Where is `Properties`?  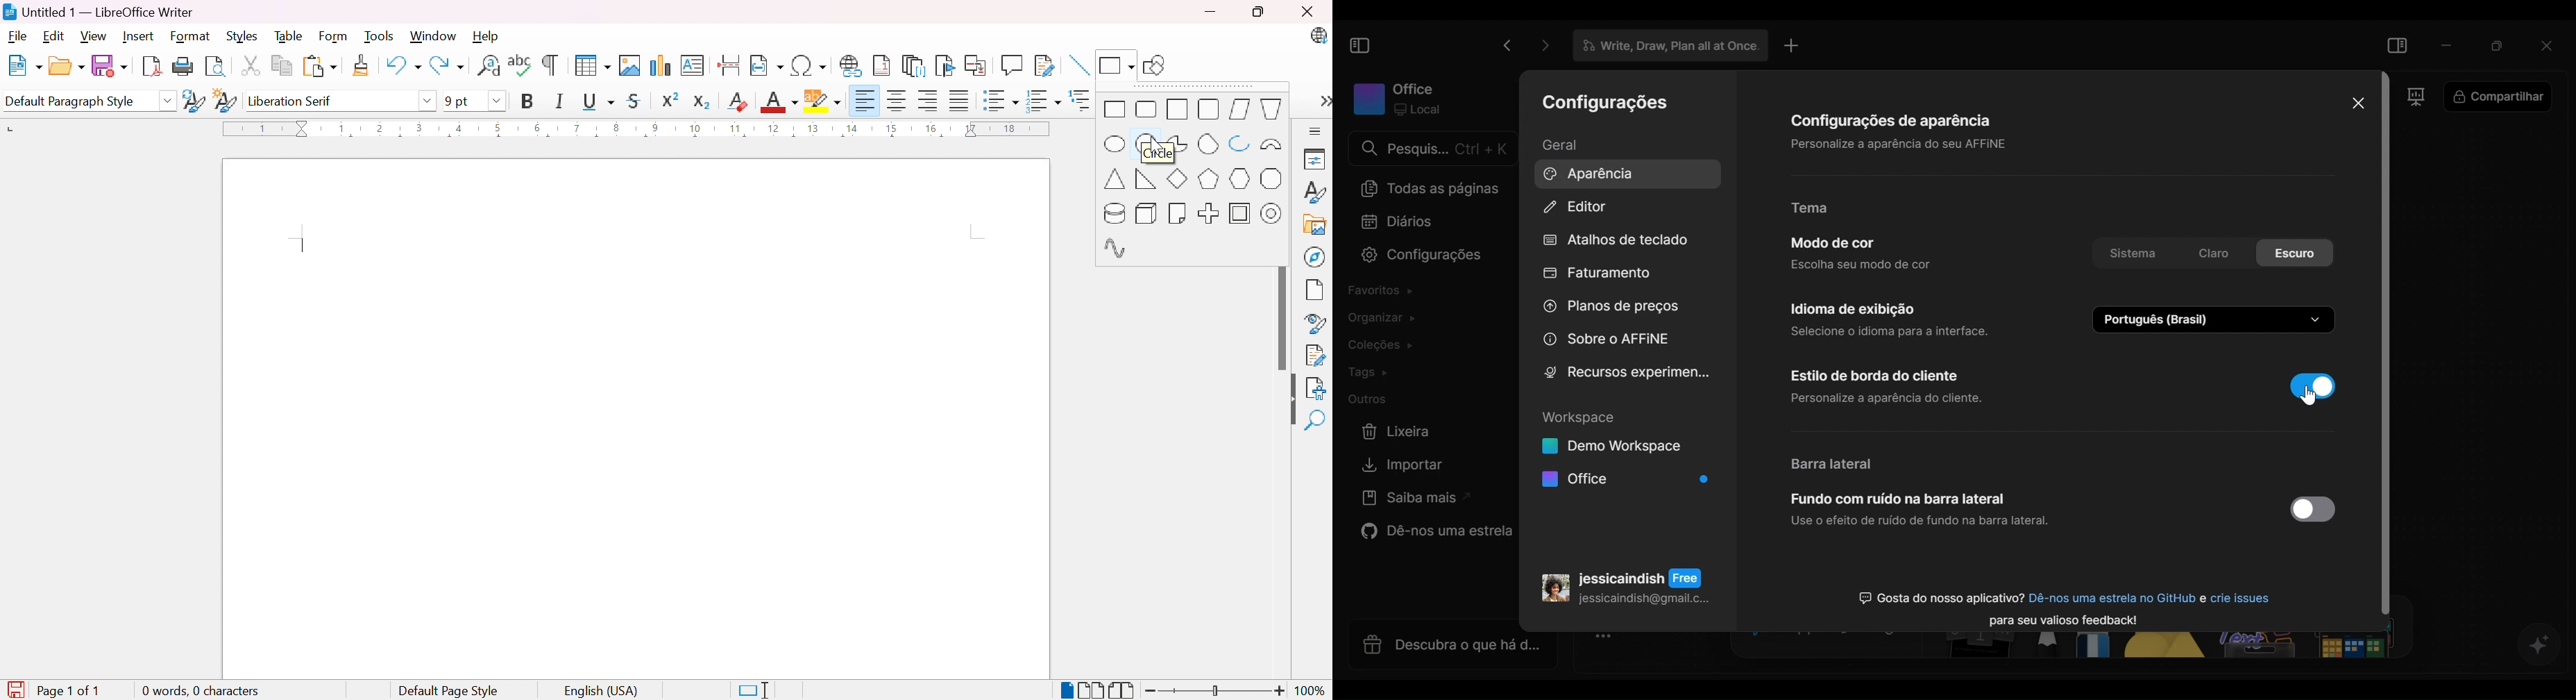 Properties is located at coordinates (1317, 159).